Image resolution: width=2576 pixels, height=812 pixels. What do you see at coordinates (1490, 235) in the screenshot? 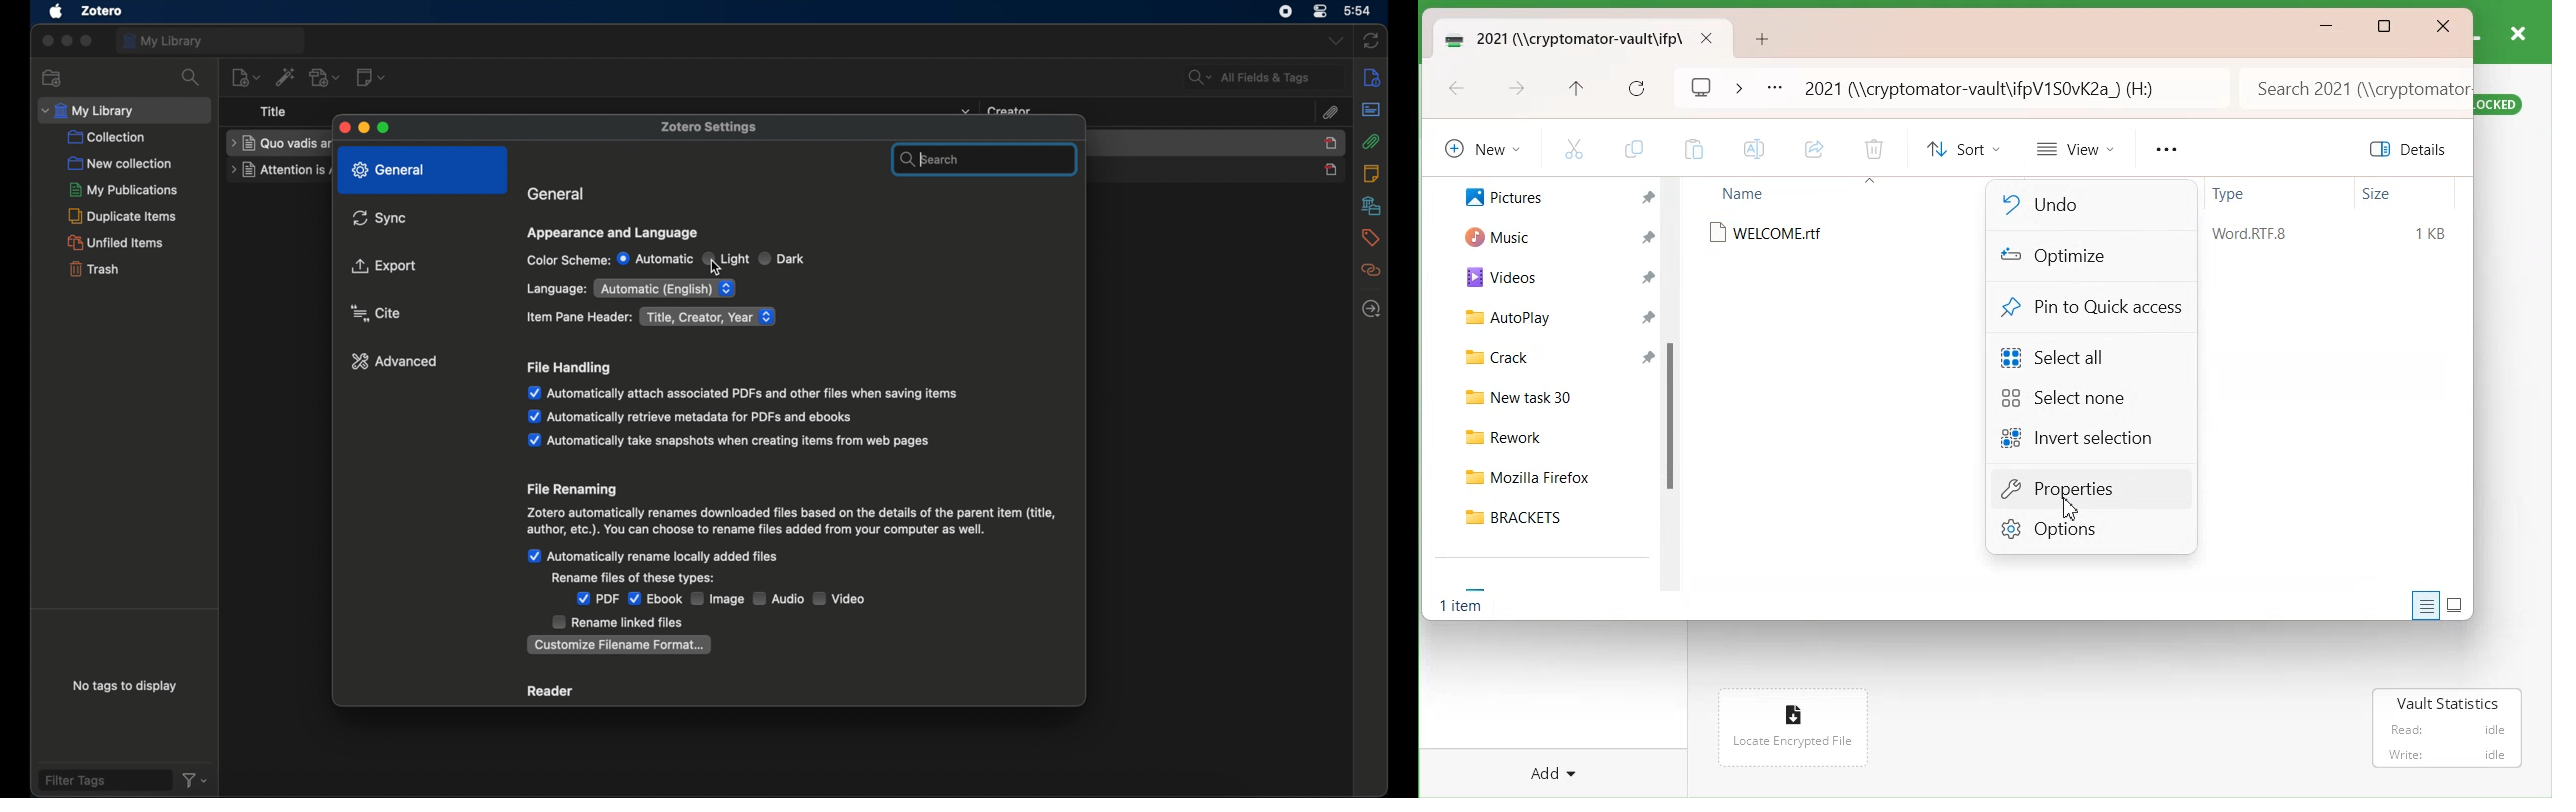
I see `Music` at bounding box center [1490, 235].